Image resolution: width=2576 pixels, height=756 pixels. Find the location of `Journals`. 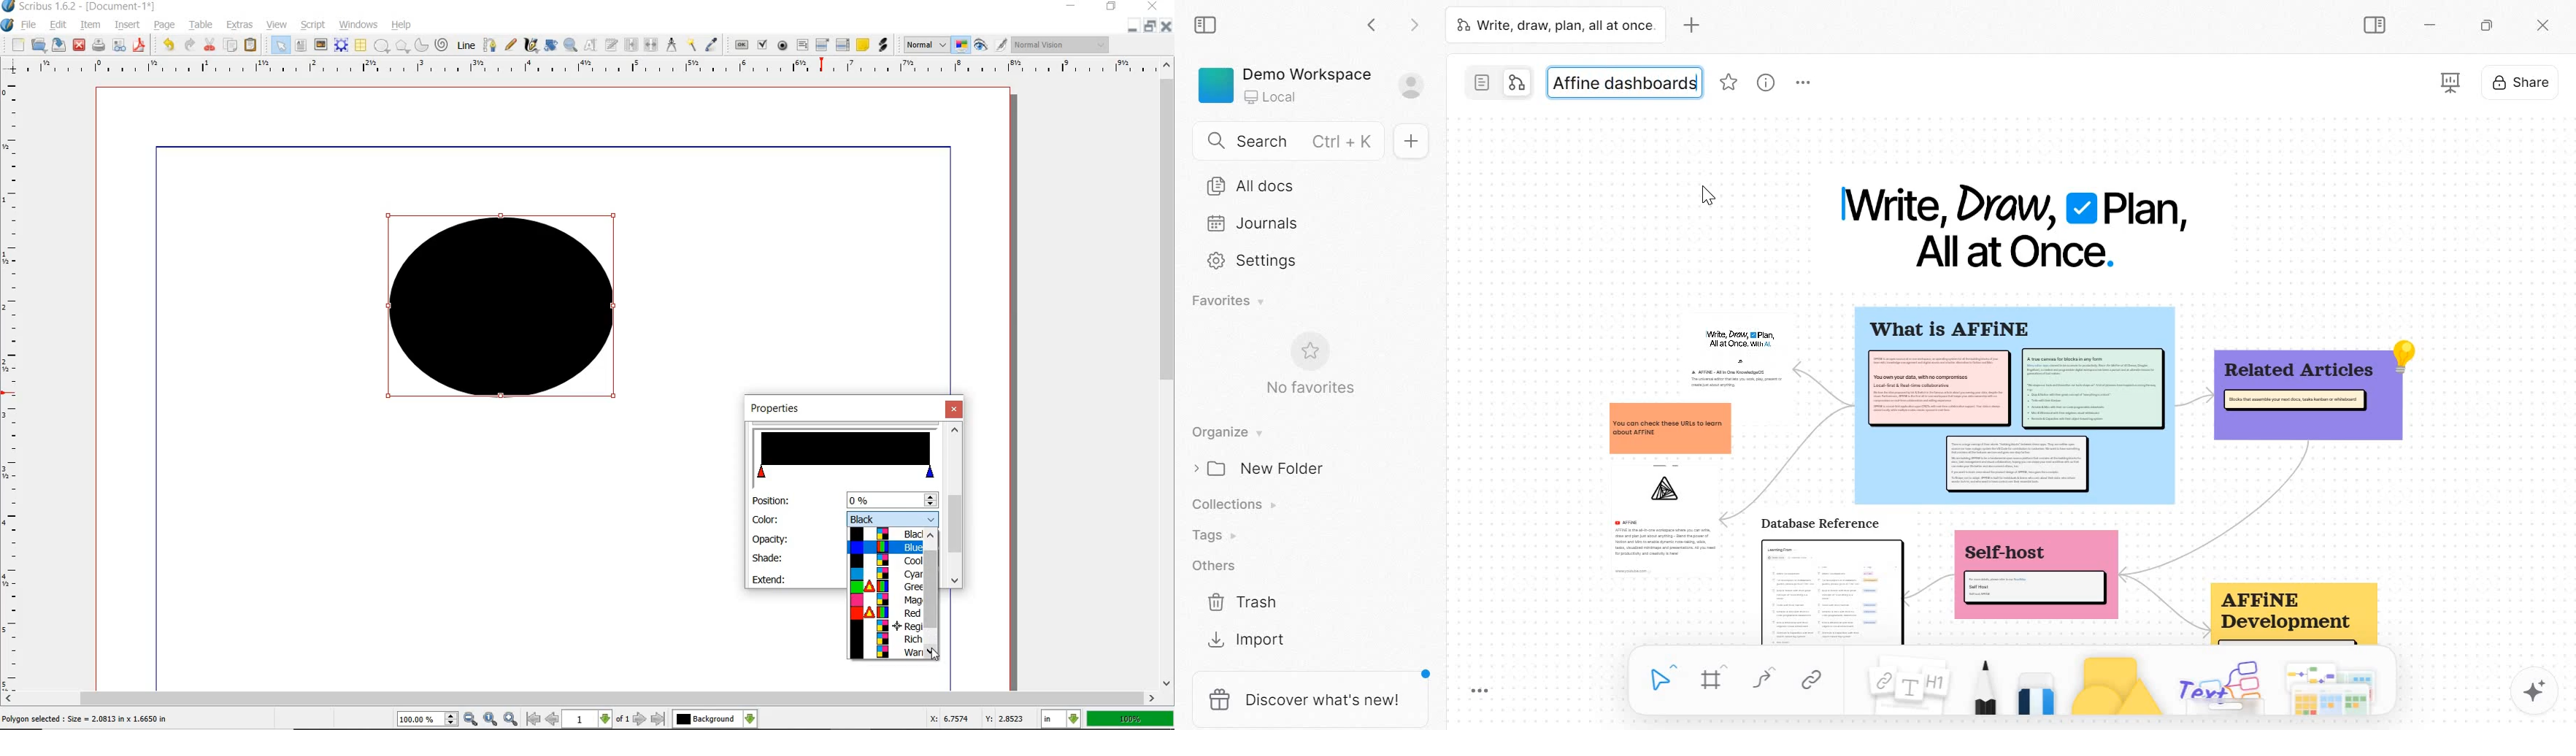

Journals is located at coordinates (1263, 226).